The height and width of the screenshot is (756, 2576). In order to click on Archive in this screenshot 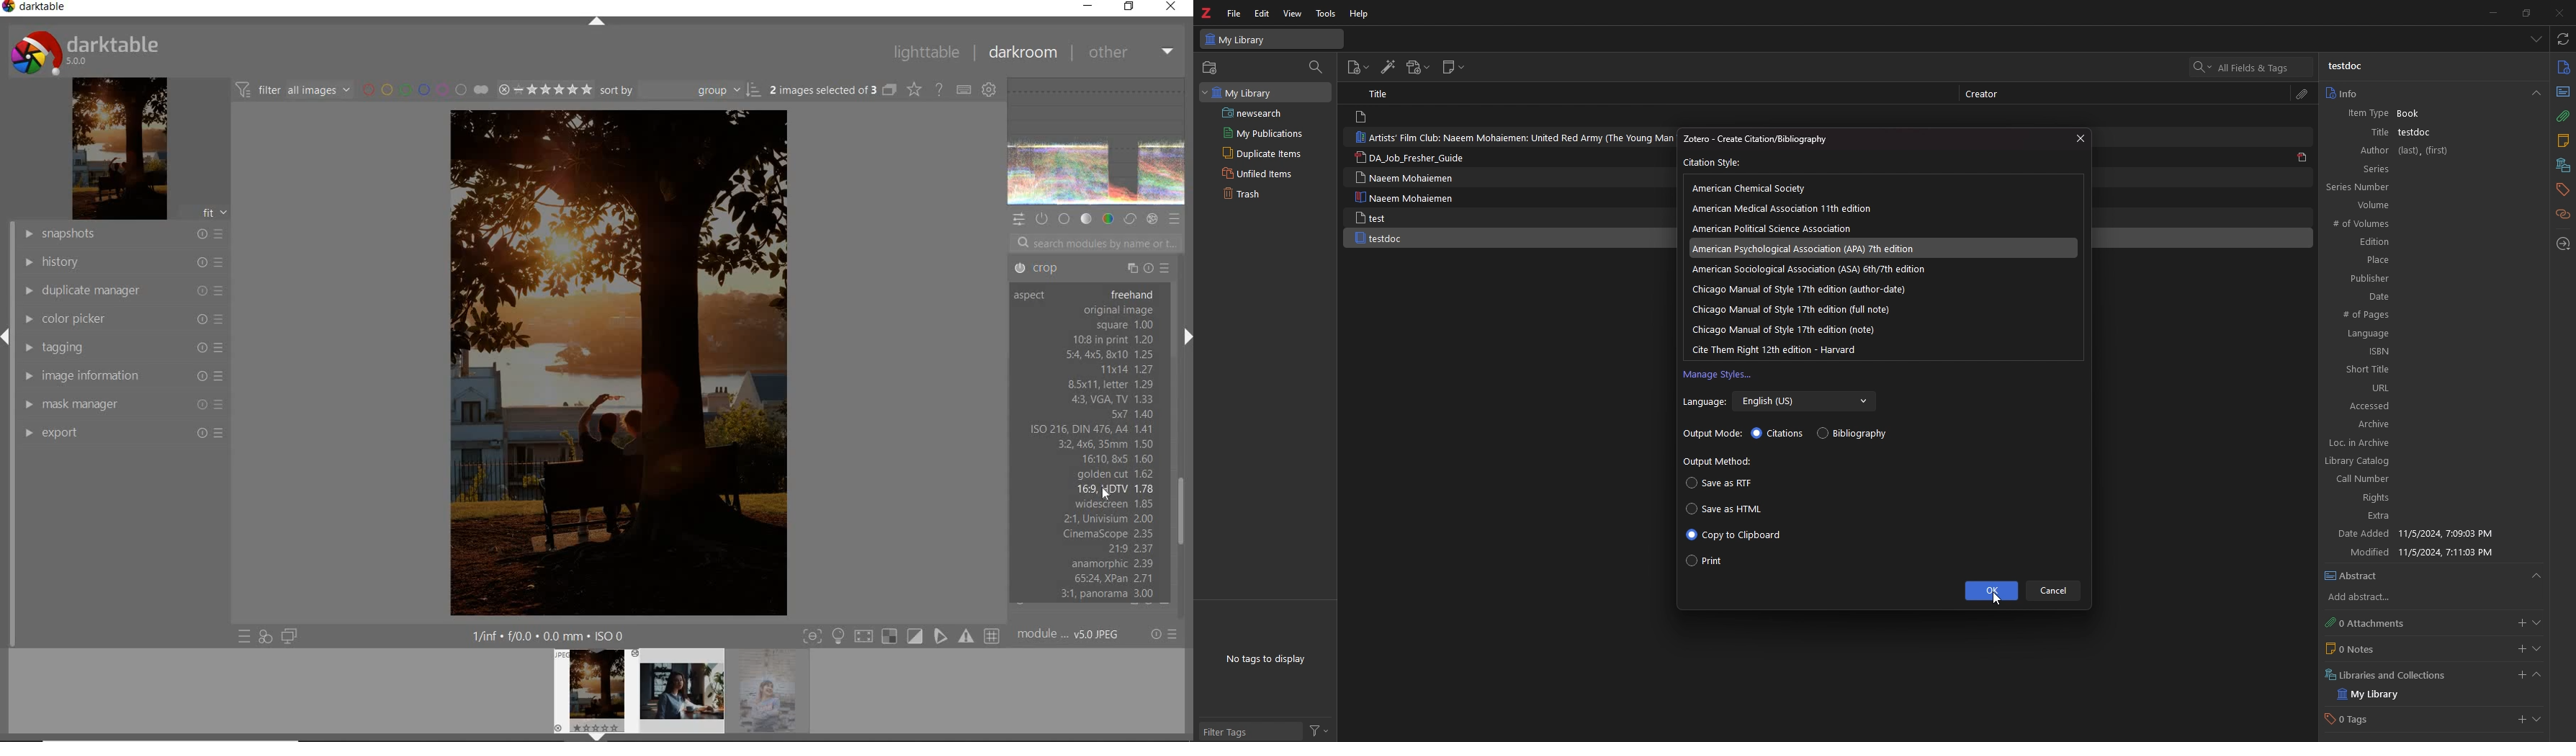, I will do `click(2430, 425)`.